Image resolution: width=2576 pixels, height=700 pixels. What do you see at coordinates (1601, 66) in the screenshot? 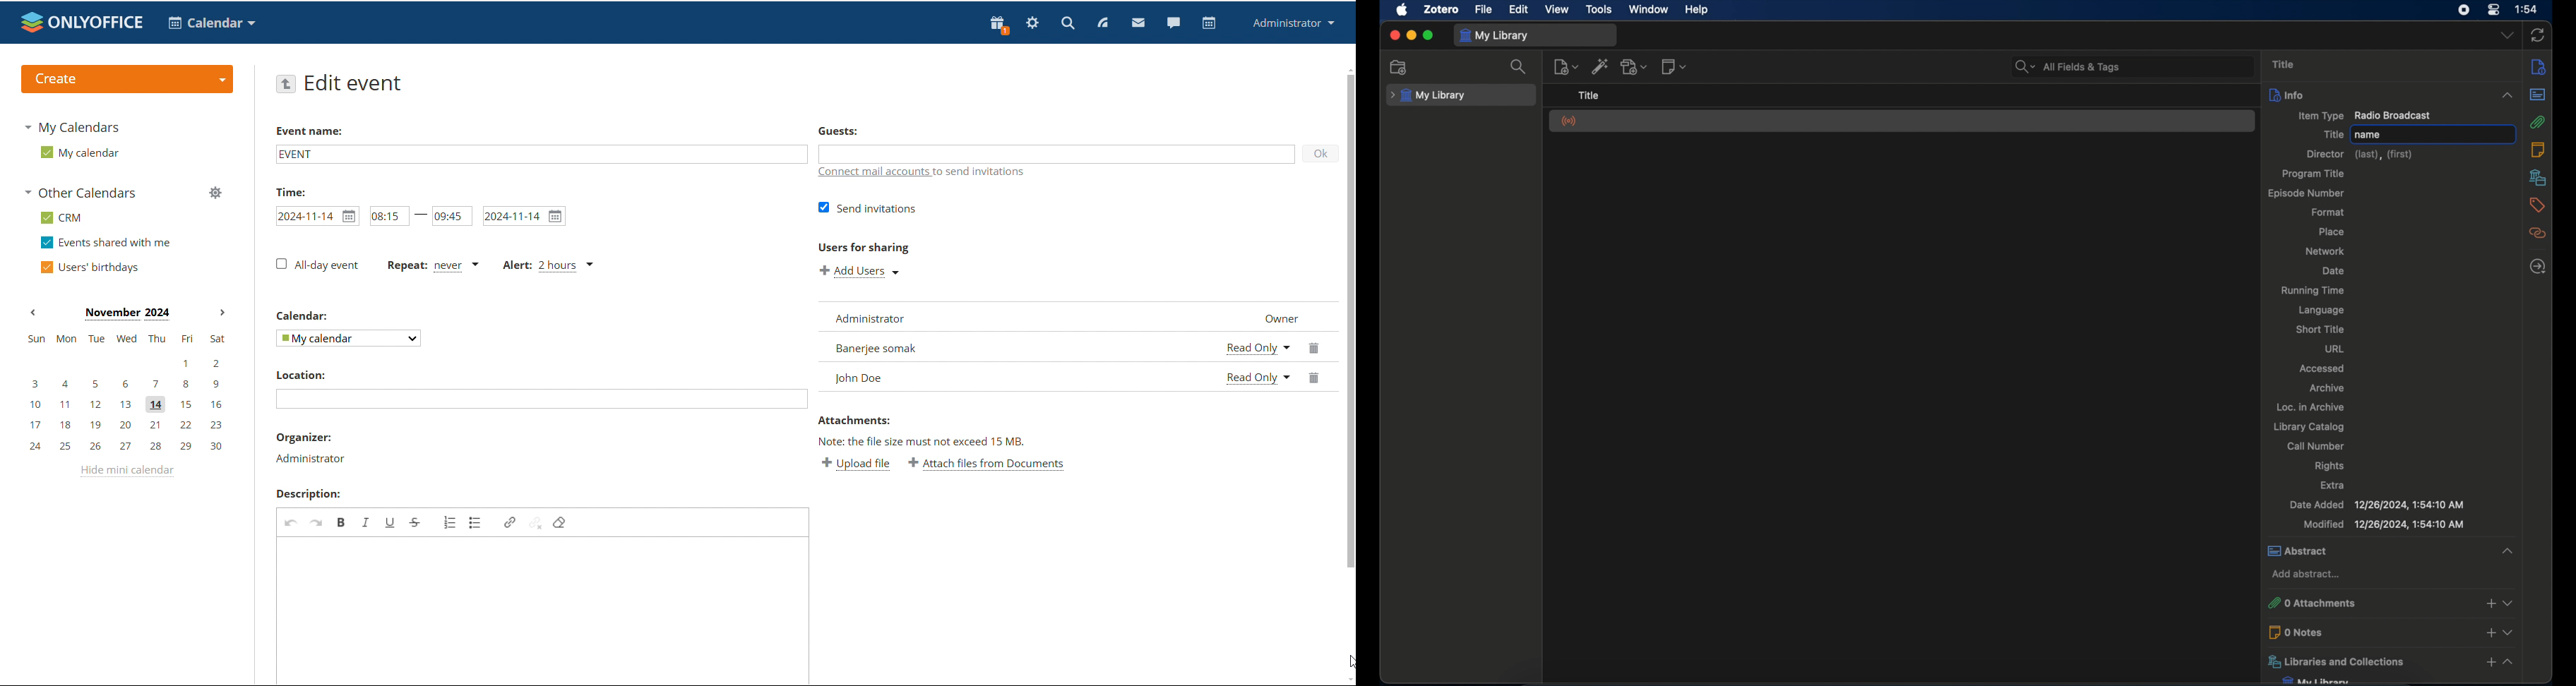
I see `add item by identifier` at bounding box center [1601, 66].